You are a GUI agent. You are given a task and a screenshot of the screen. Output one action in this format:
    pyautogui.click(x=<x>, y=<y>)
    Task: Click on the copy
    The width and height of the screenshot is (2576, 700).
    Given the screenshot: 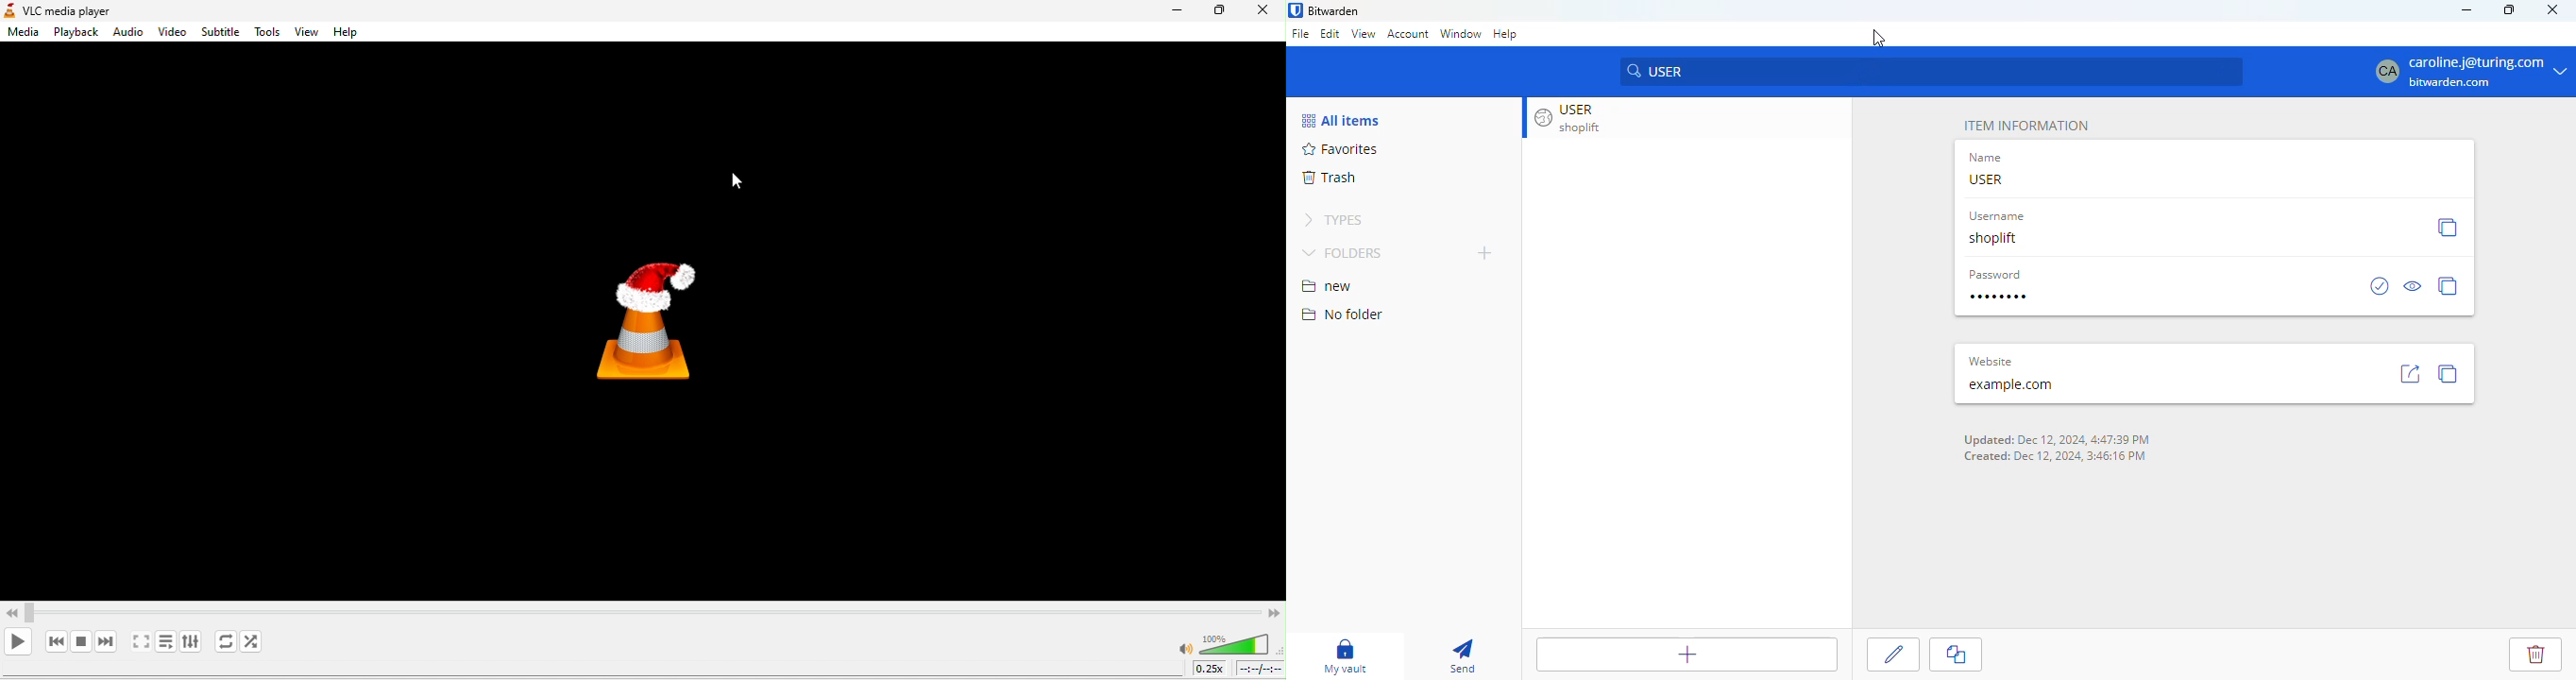 What is the action you would take?
    pyautogui.click(x=2451, y=373)
    